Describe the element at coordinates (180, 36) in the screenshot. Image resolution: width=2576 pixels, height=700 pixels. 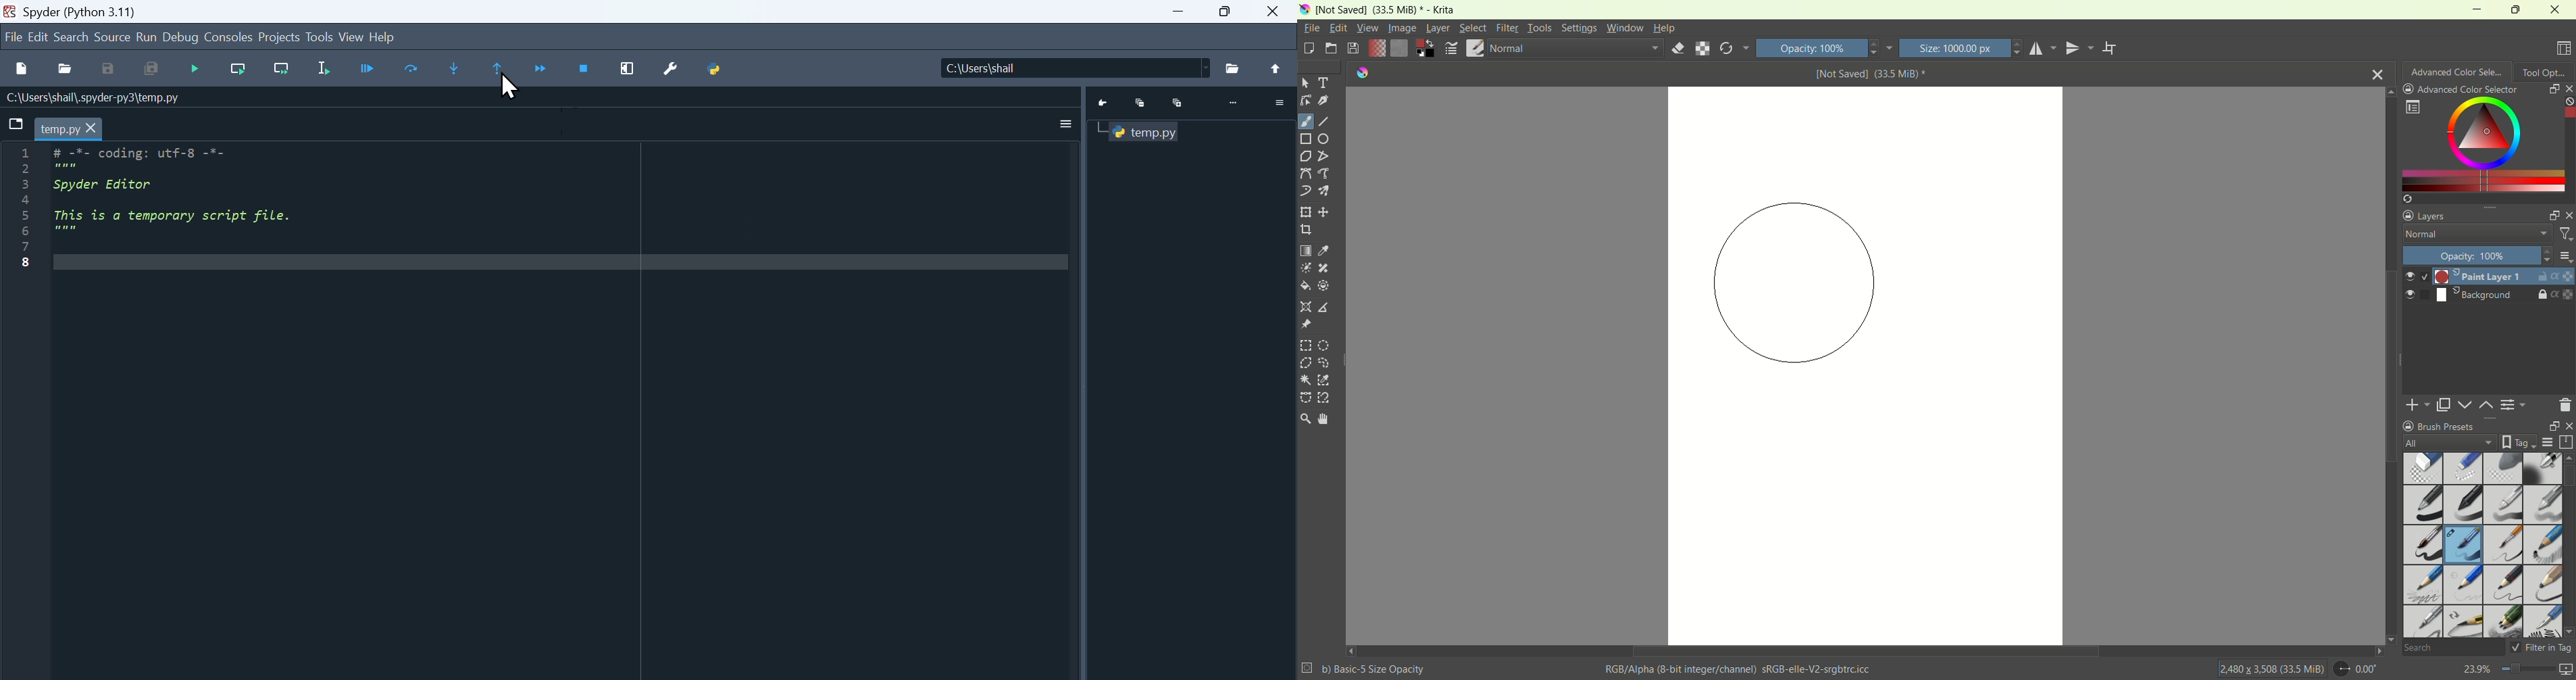
I see `Debug` at that location.